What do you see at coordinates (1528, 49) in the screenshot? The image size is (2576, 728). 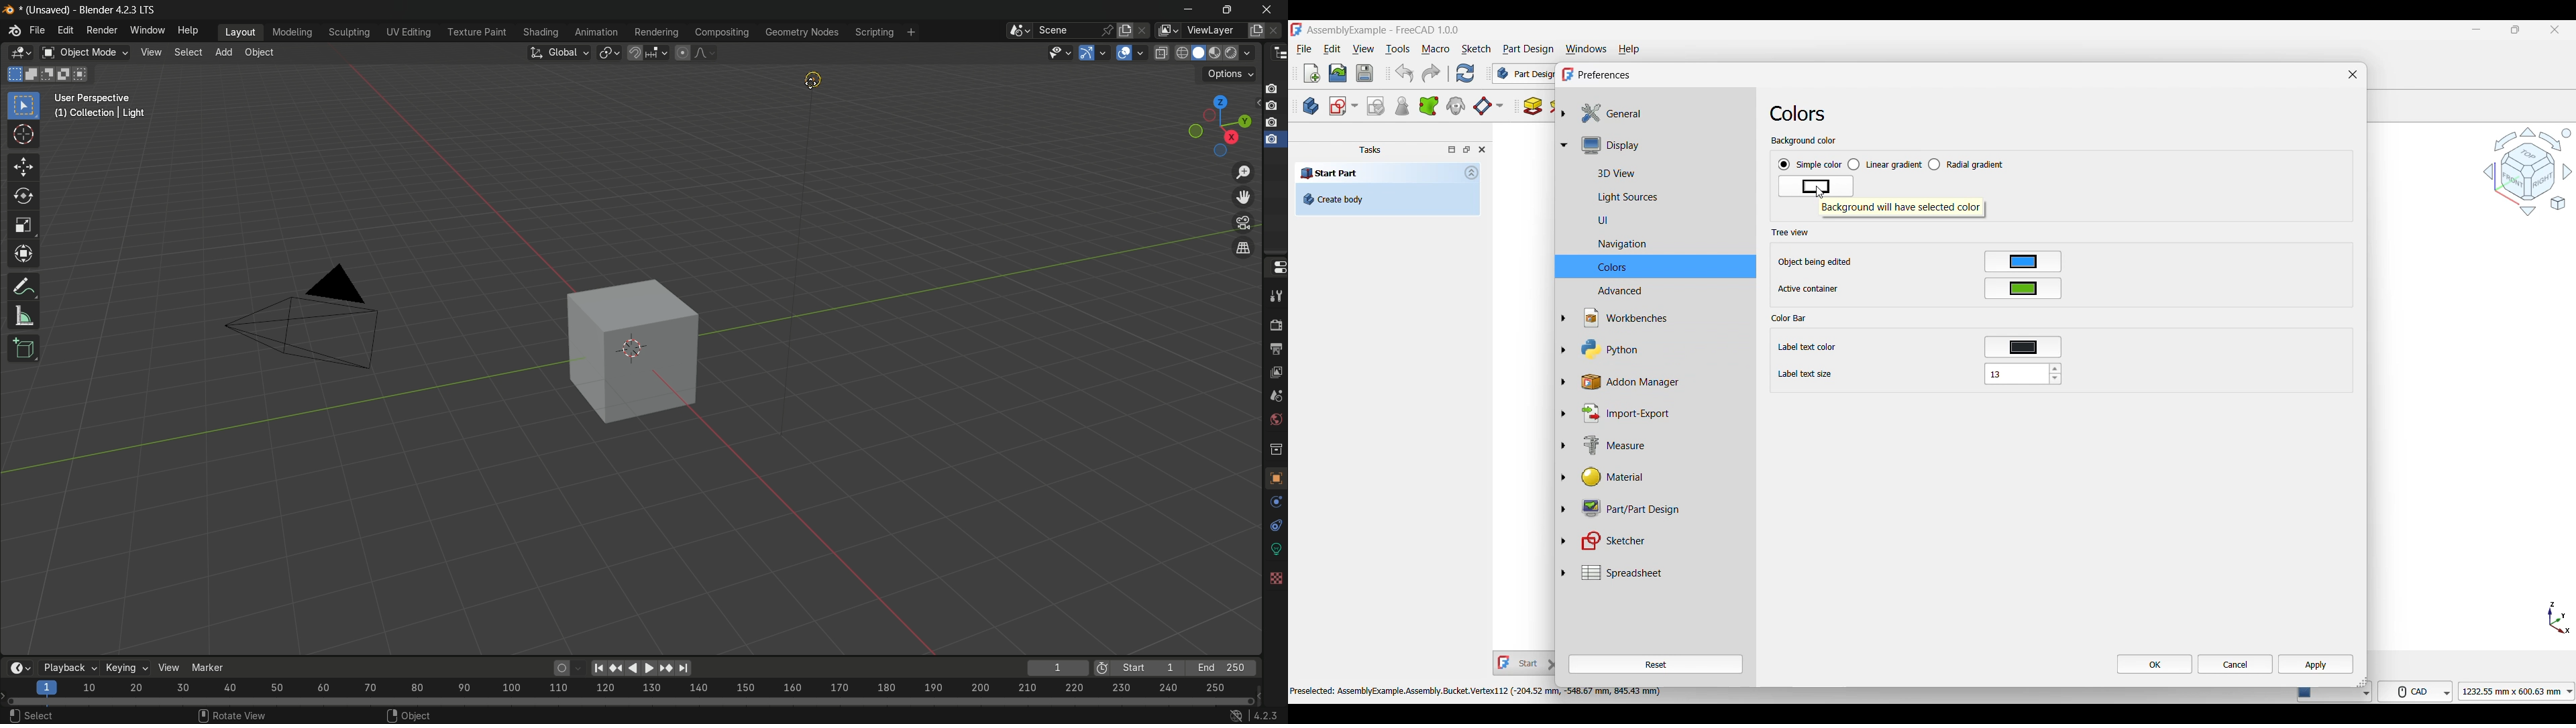 I see `Part design` at bounding box center [1528, 49].